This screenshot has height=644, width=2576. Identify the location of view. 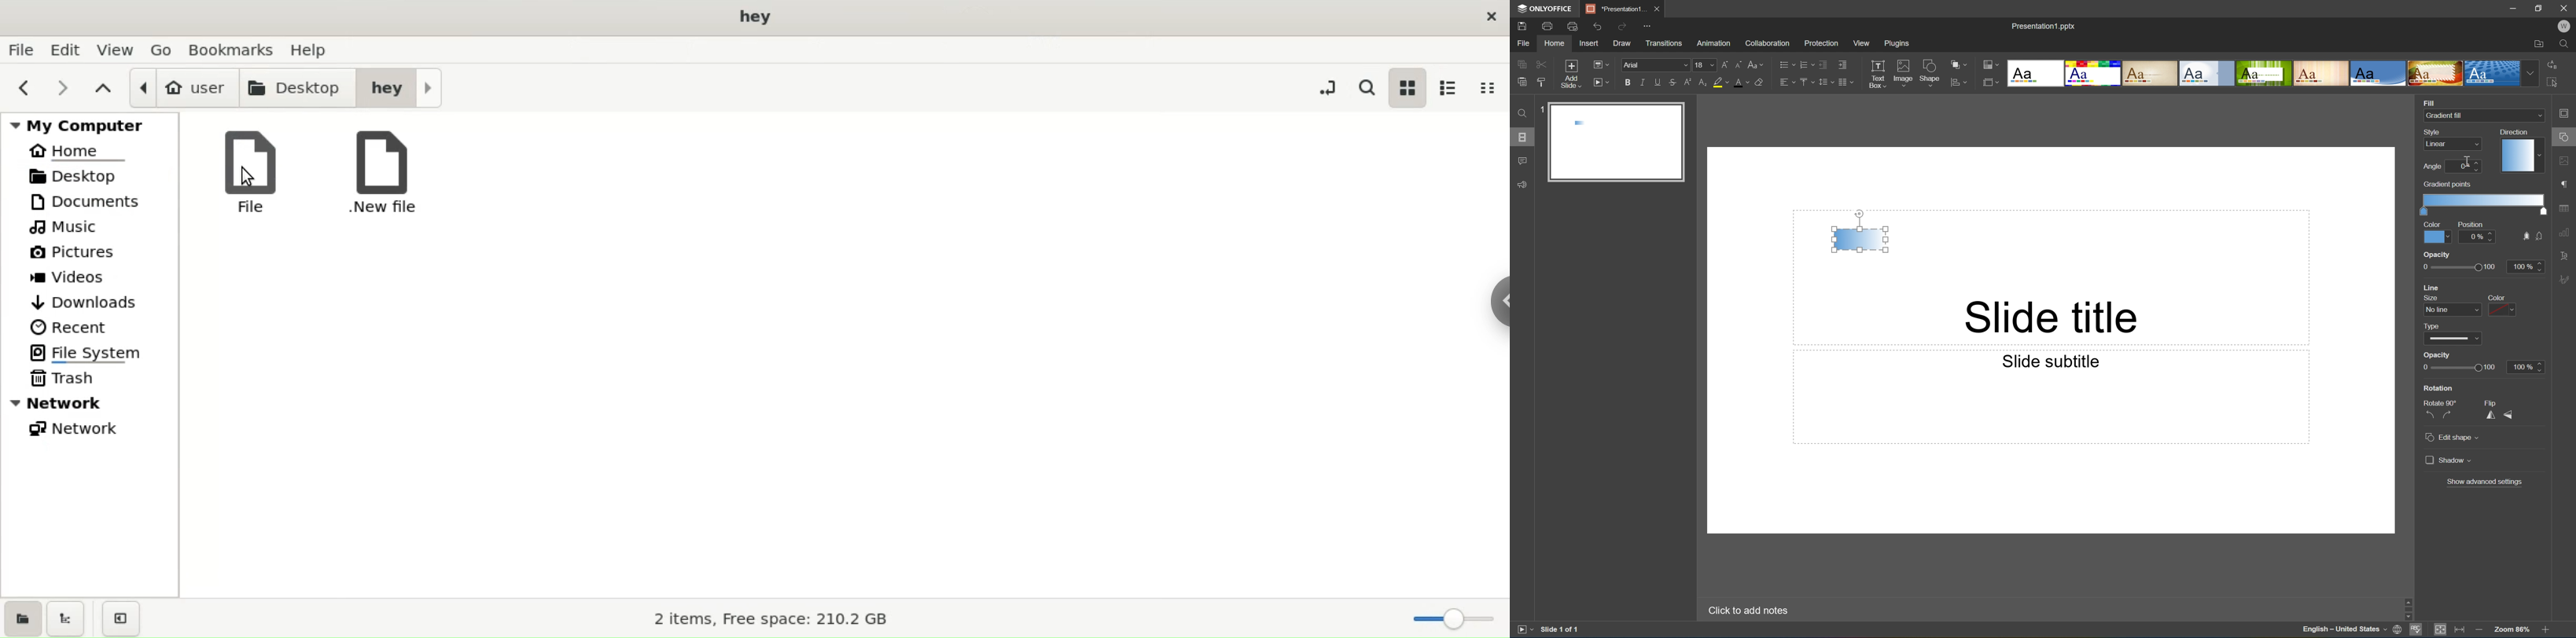
(113, 49).